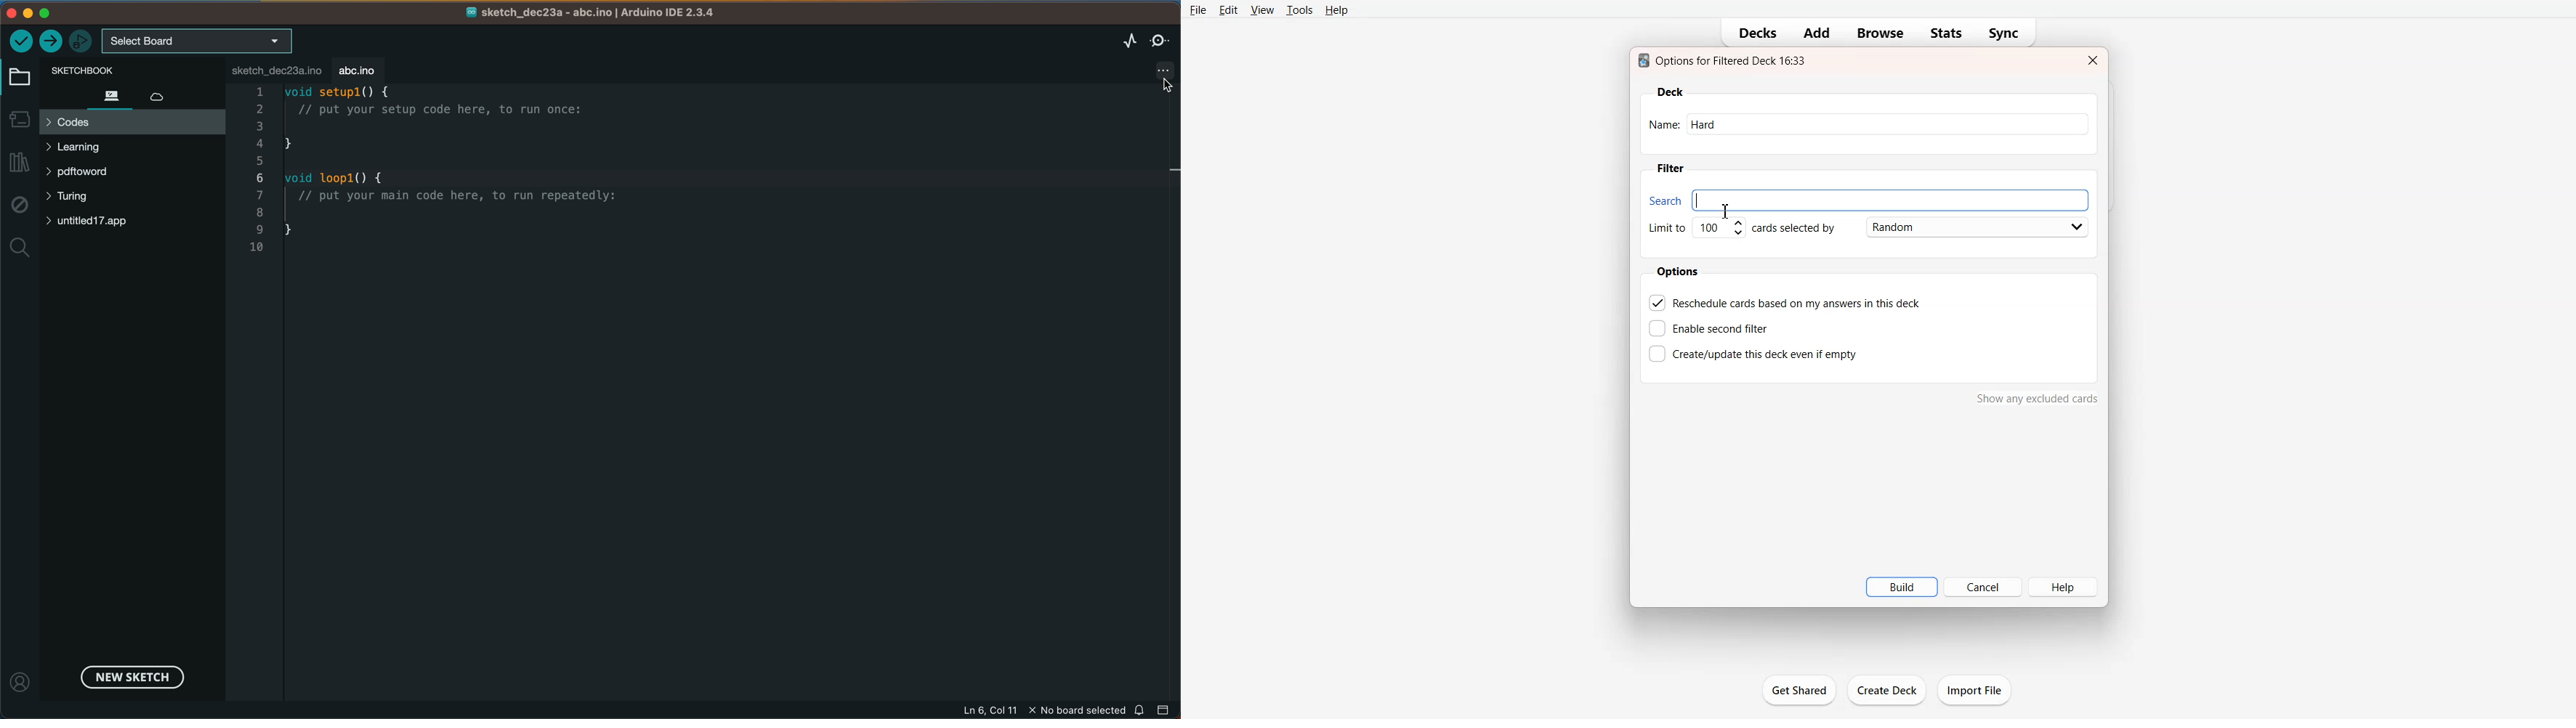 This screenshot has height=728, width=2576. What do you see at coordinates (18, 205) in the screenshot?
I see `debug` at bounding box center [18, 205].